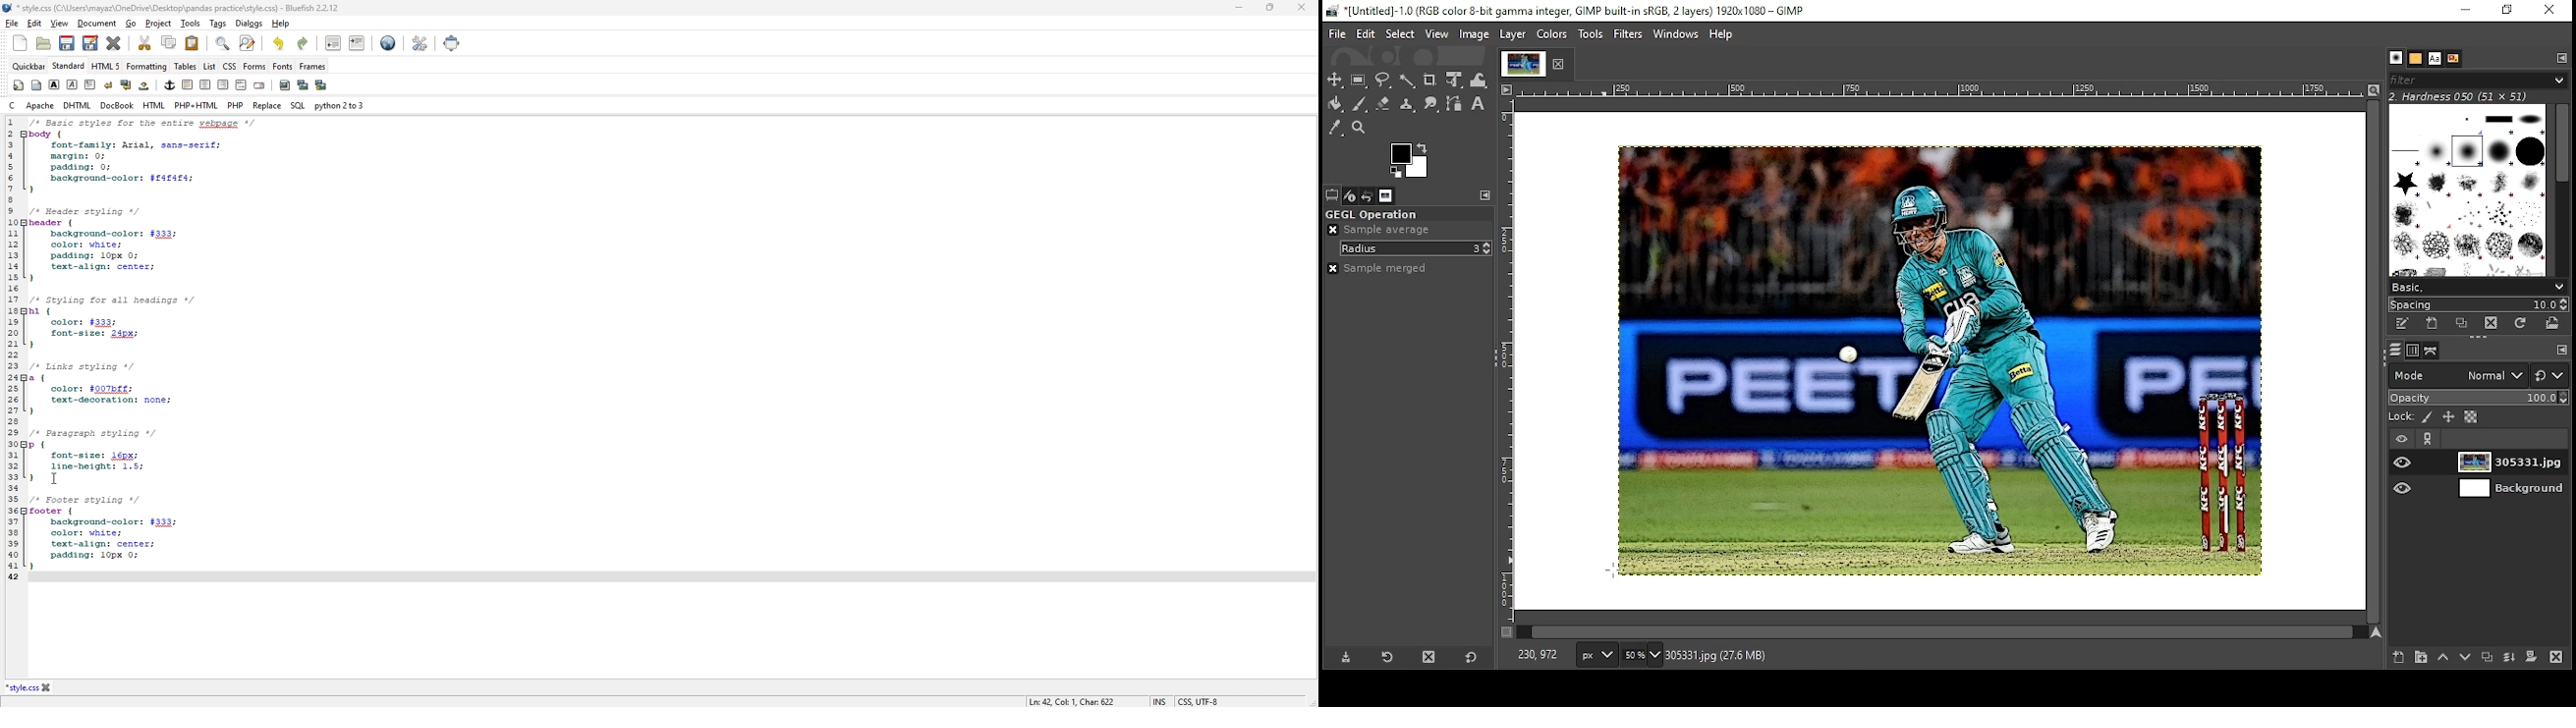  What do you see at coordinates (145, 42) in the screenshot?
I see `cut` at bounding box center [145, 42].